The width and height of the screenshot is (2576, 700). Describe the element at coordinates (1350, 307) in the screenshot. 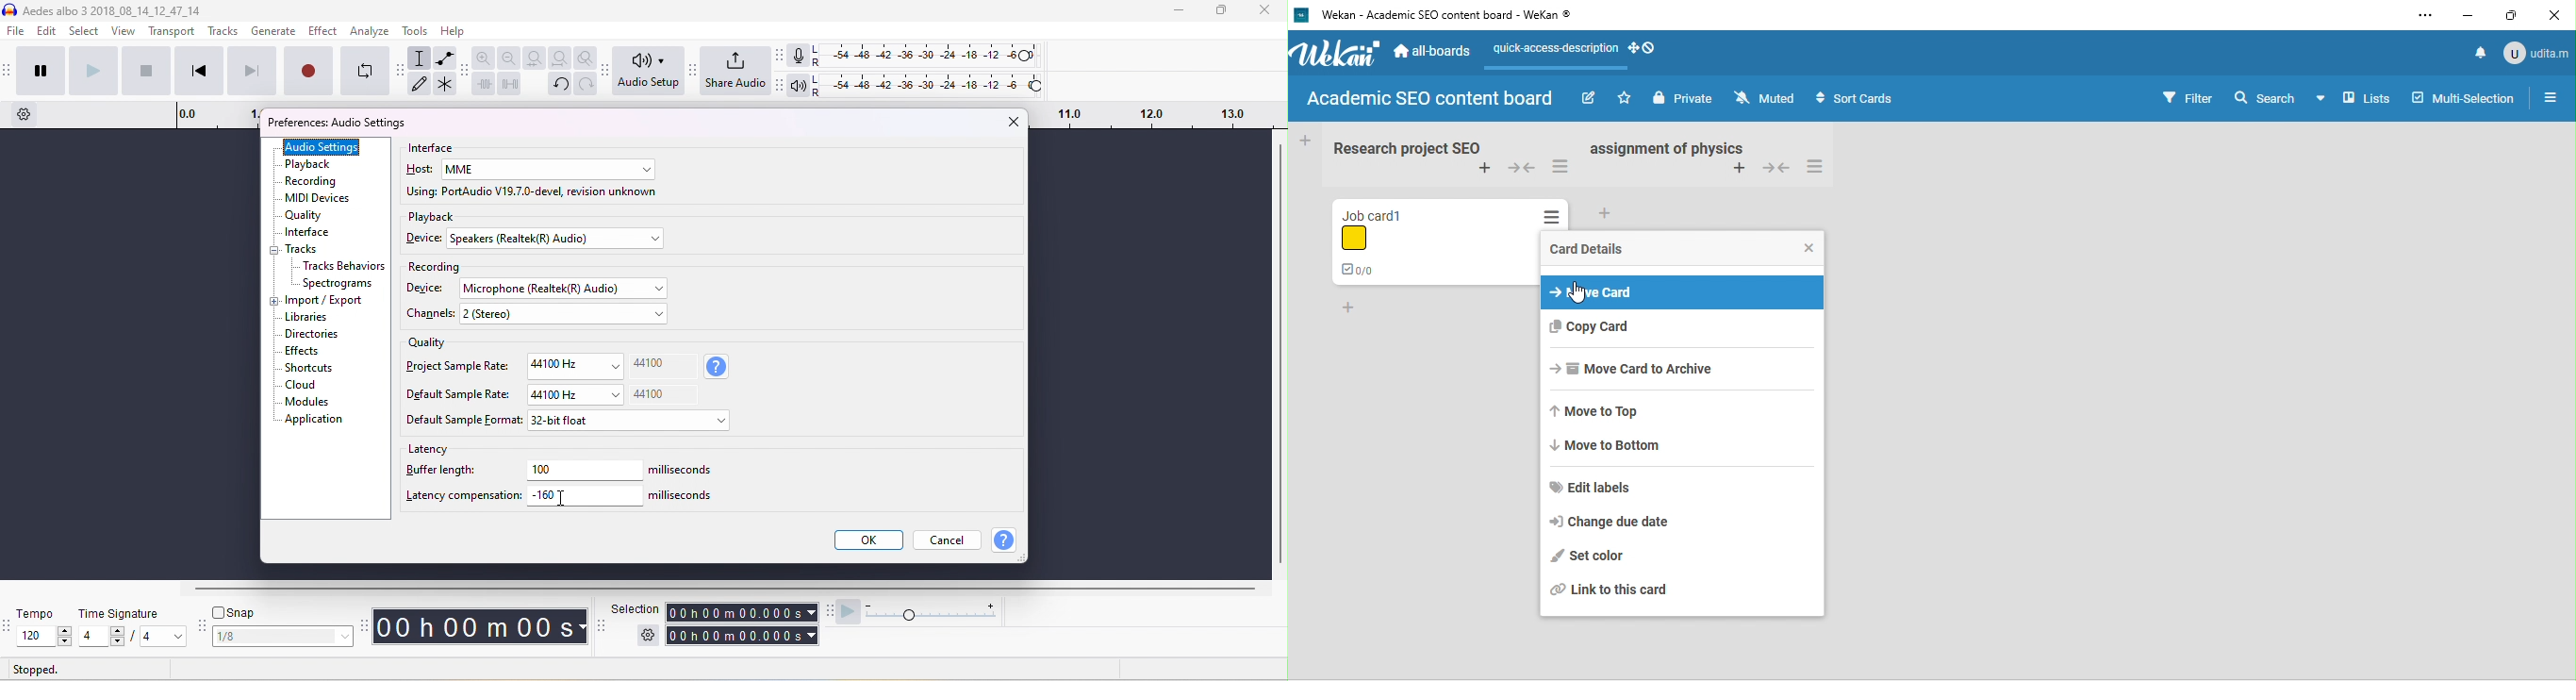

I see `add card` at that location.